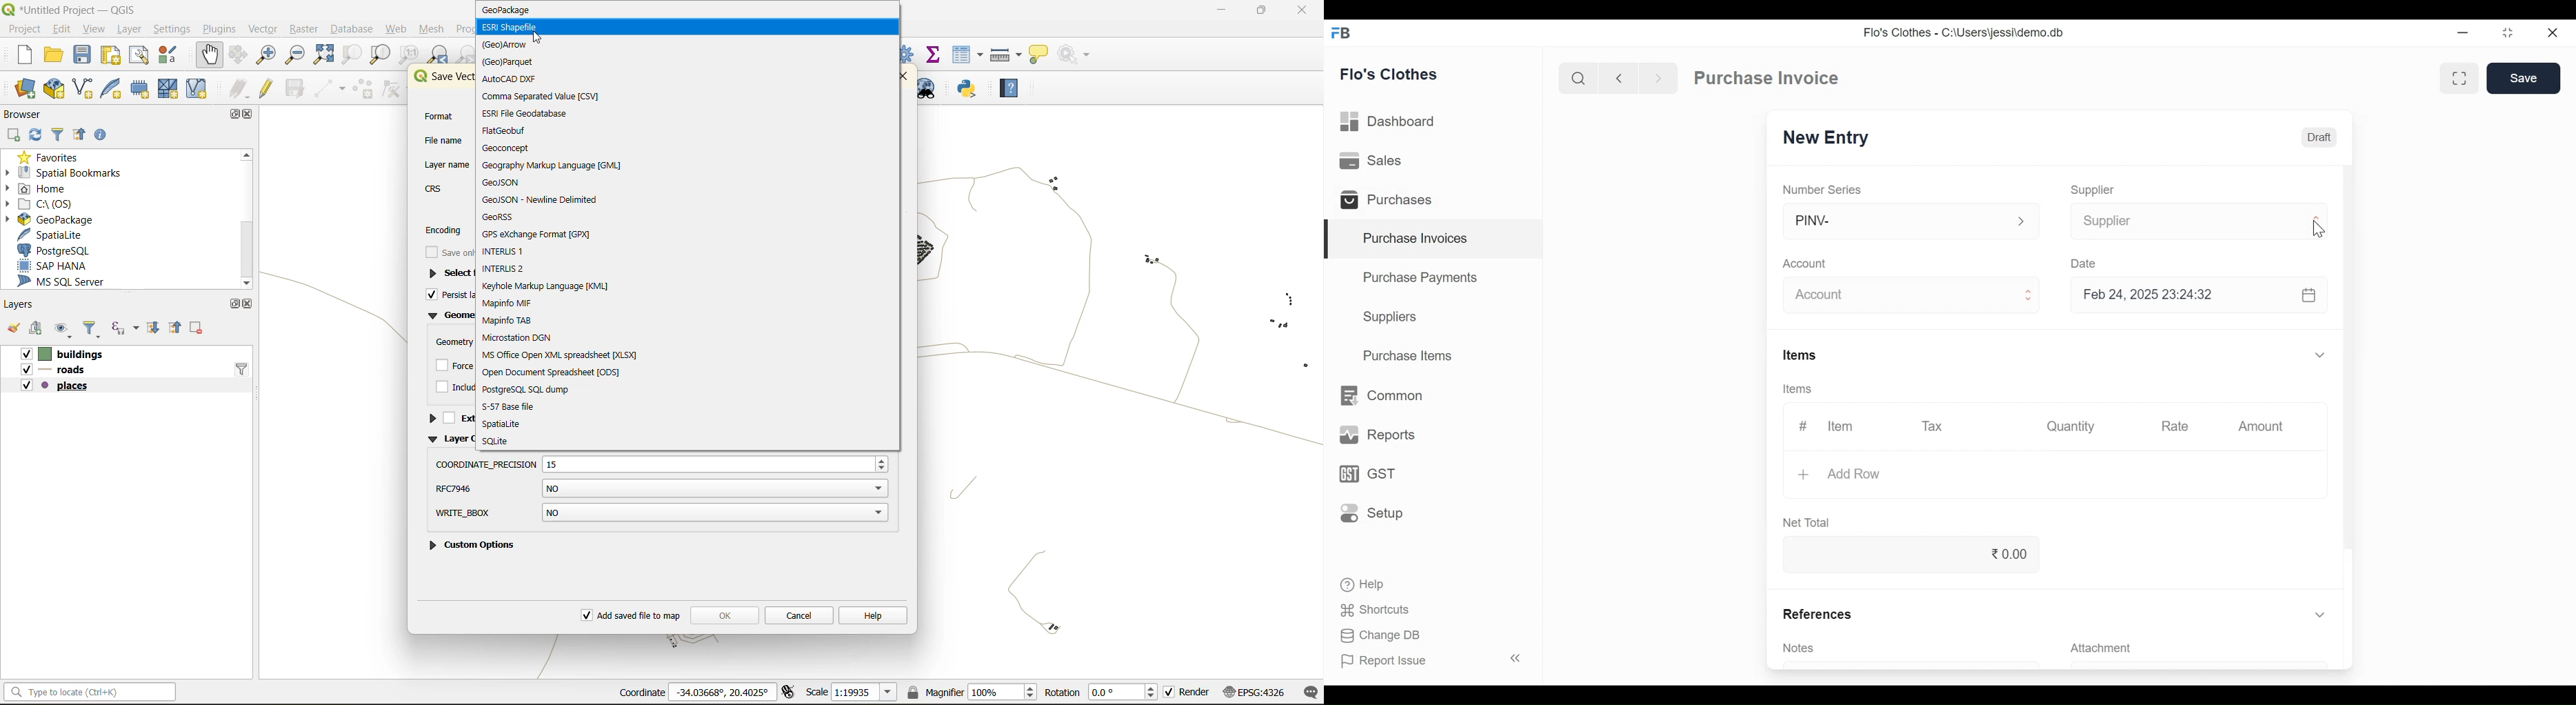  Describe the element at coordinates (21, 88) in the screenshot. I see `open datasource manager` at that location.